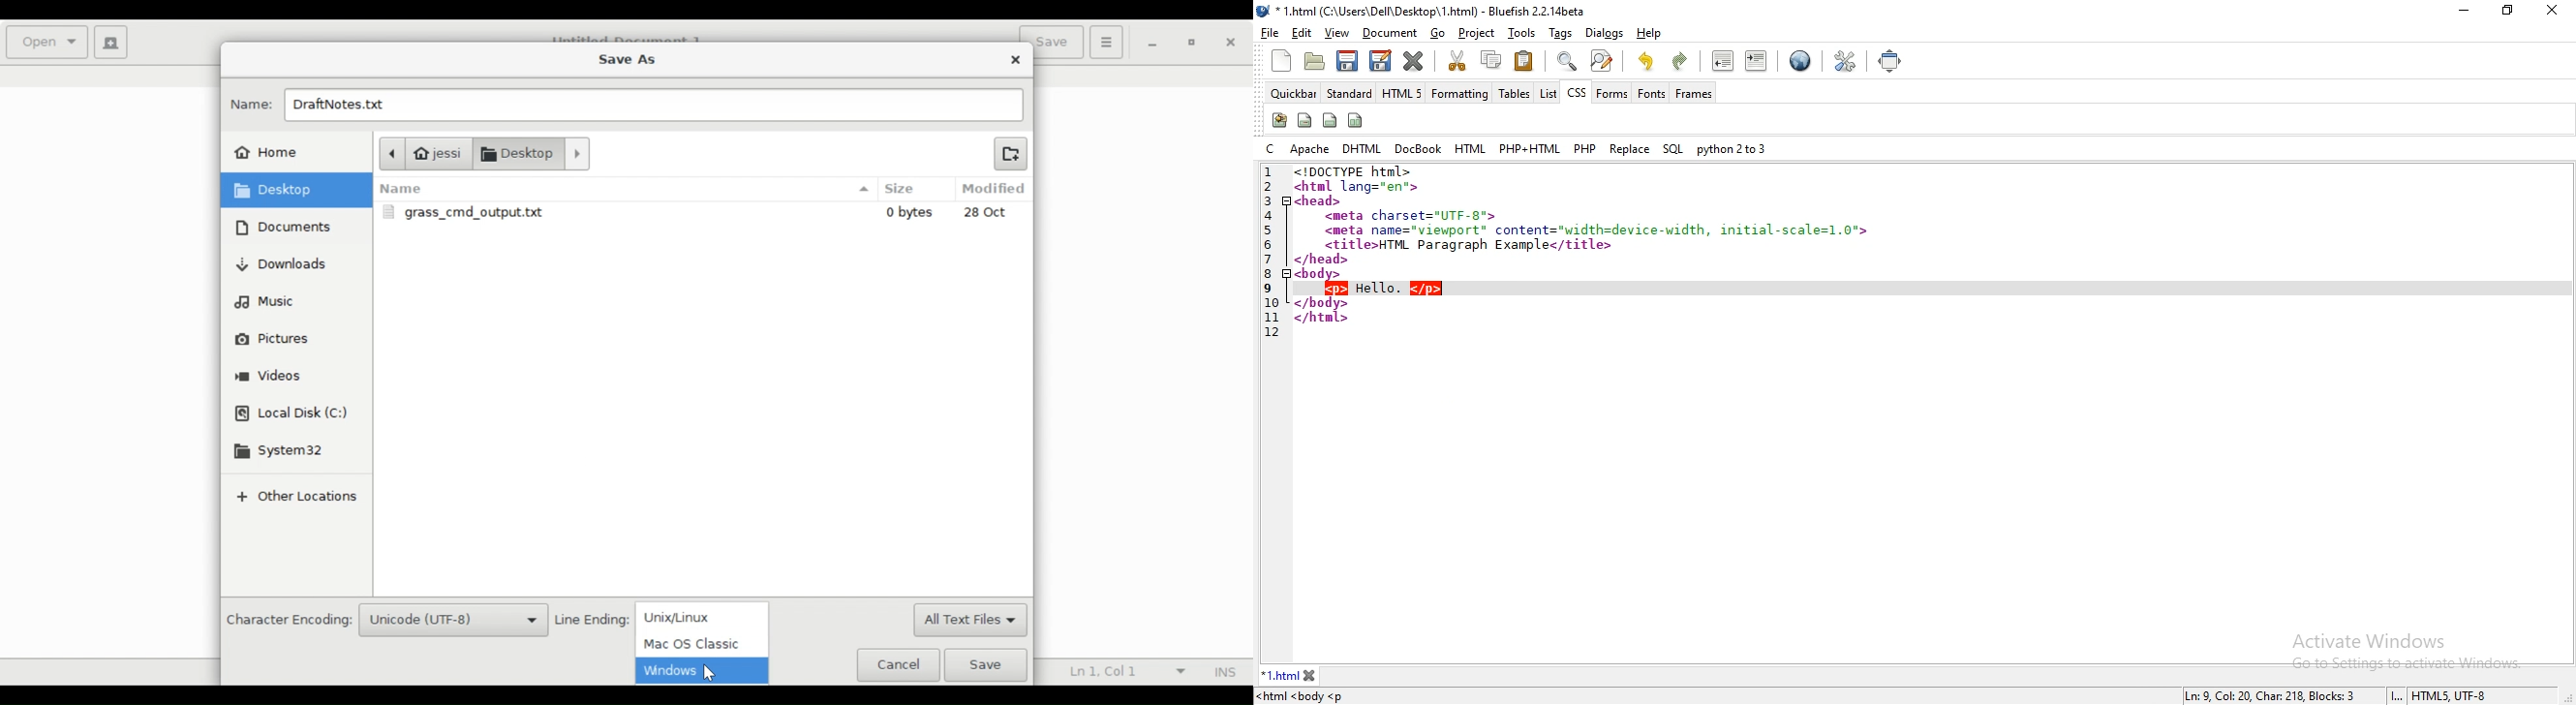 This screenshot has height=728, width=2576. What do you see at coordinates (1348, 91) in the screenshot?
I see `standard` at bounding box center [1348, 91].